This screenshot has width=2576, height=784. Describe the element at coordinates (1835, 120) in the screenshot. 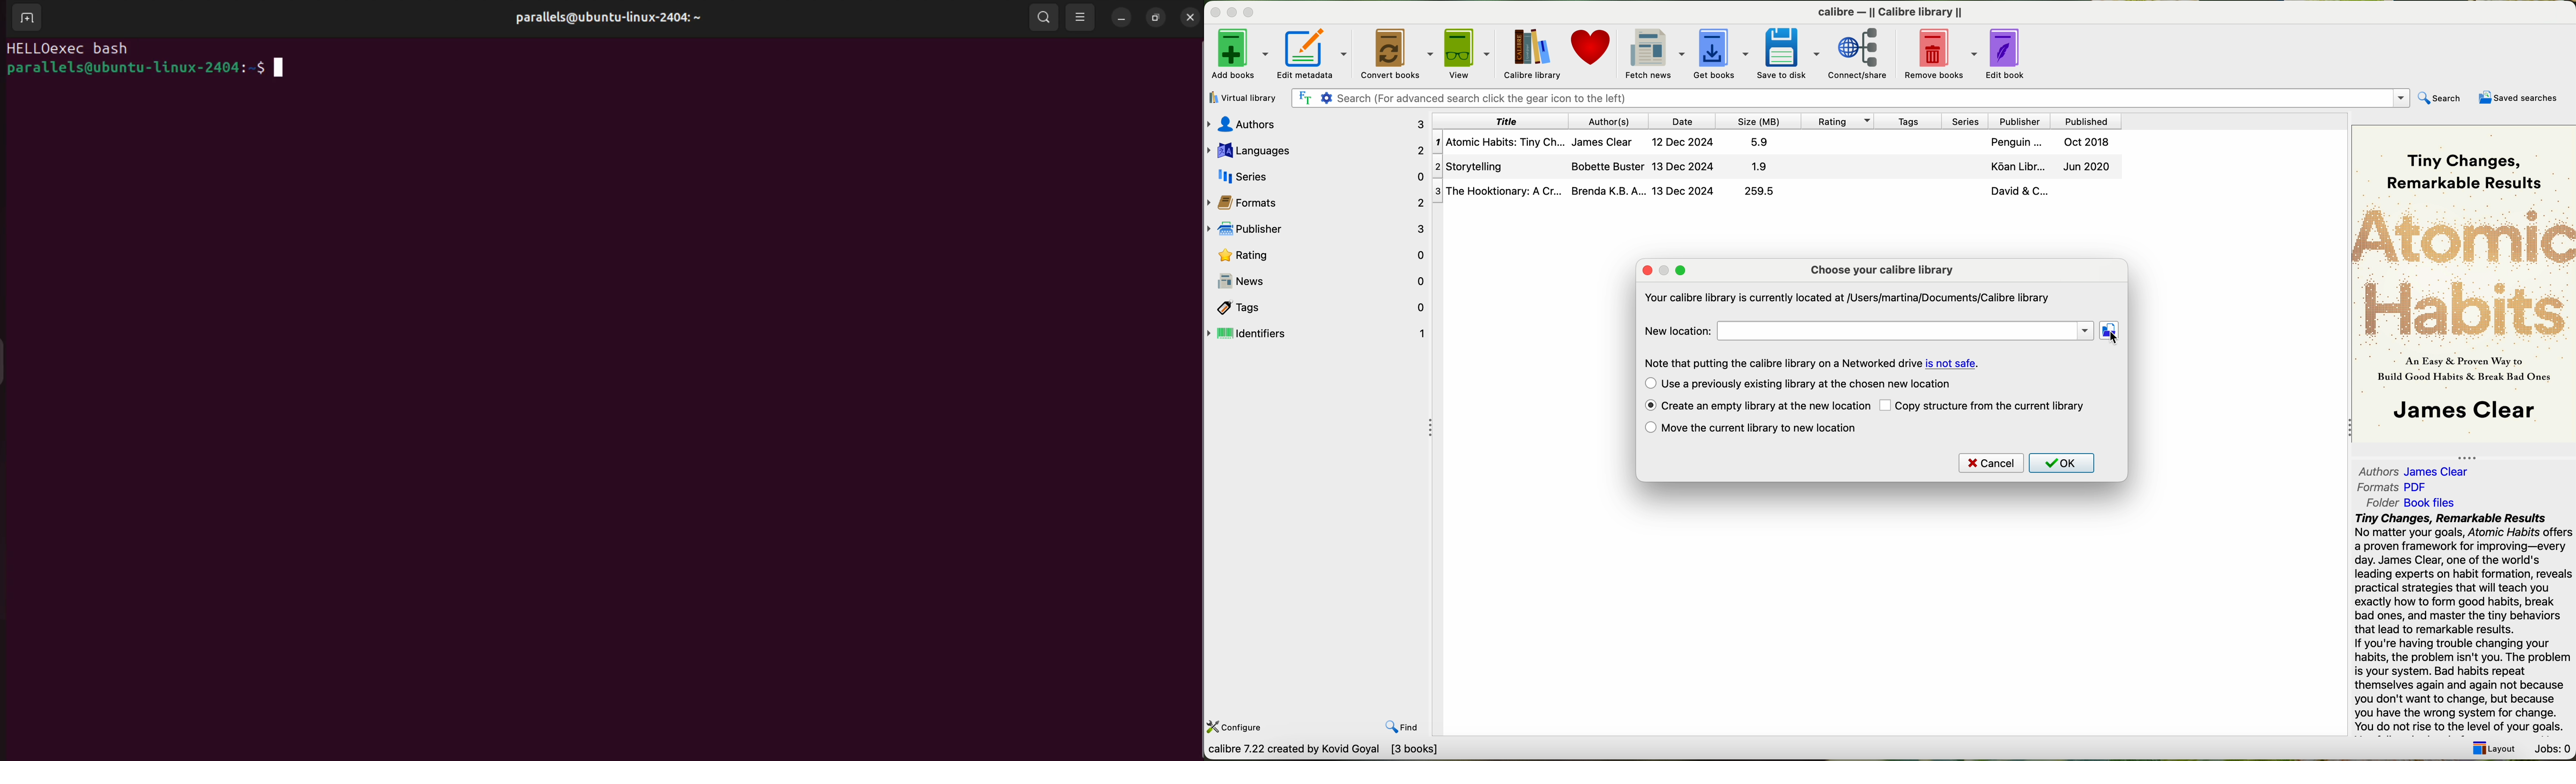

I see `rating` at that location.